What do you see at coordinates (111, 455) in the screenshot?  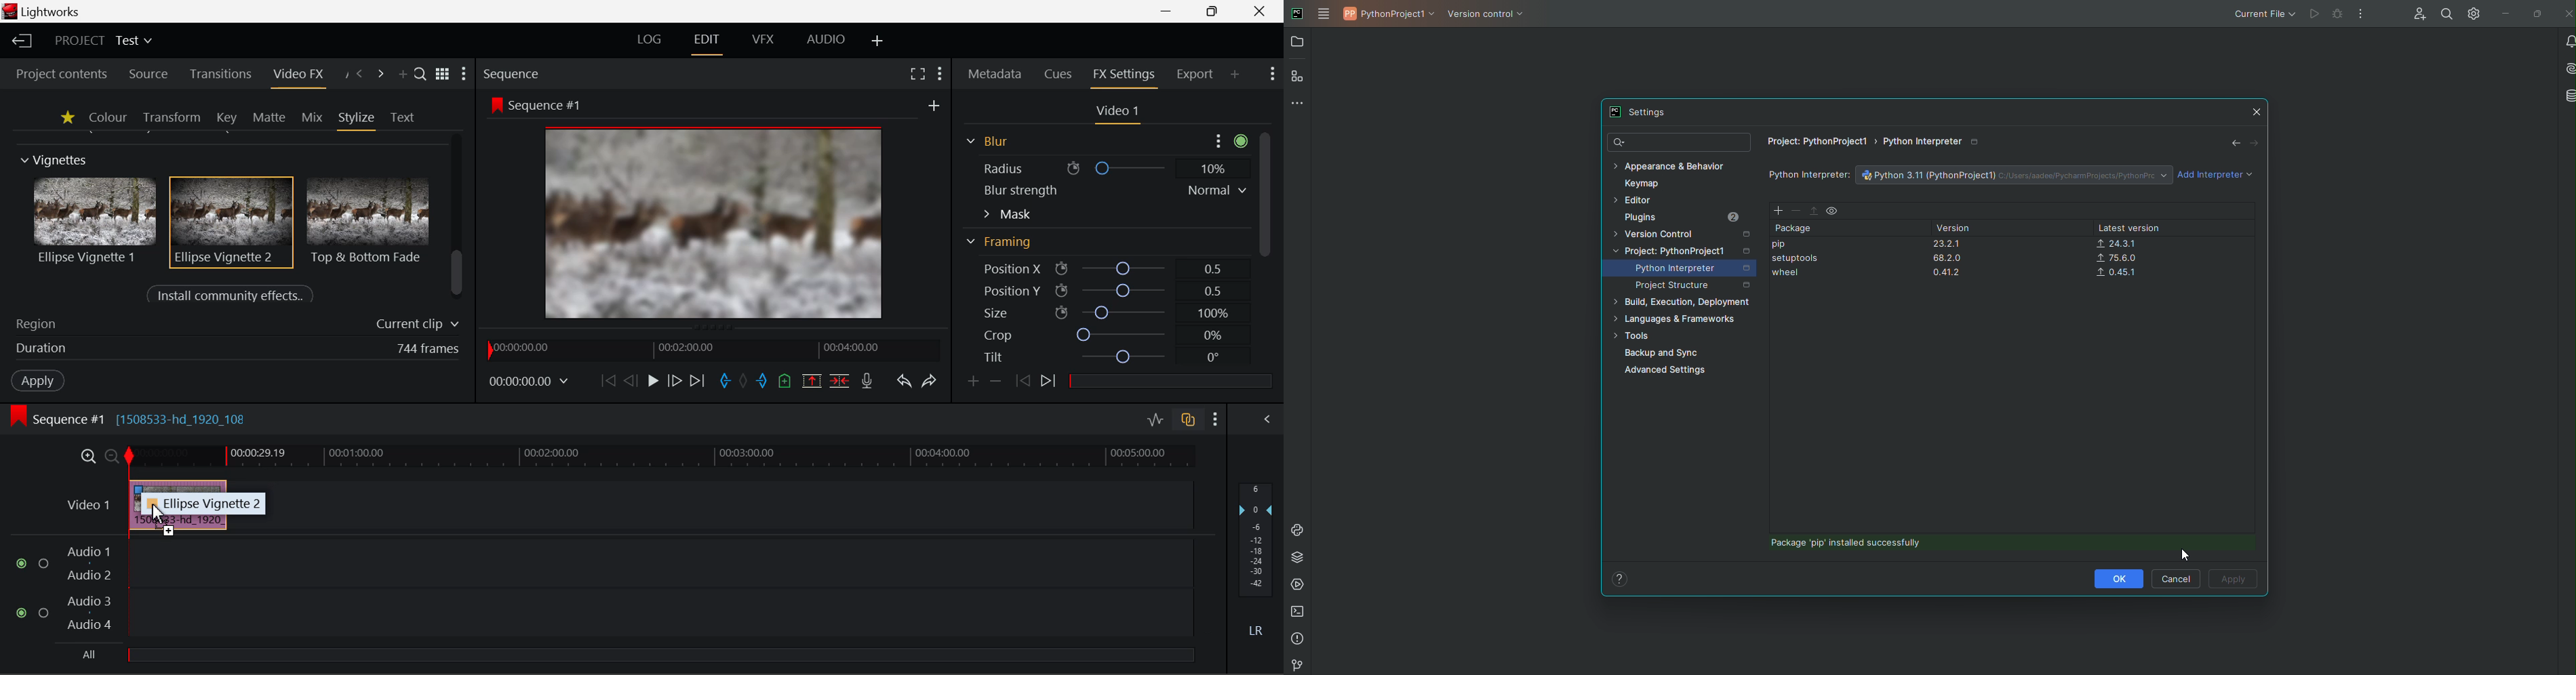 I see `Timeline Zoom Out` at bounding box center [111, 455].